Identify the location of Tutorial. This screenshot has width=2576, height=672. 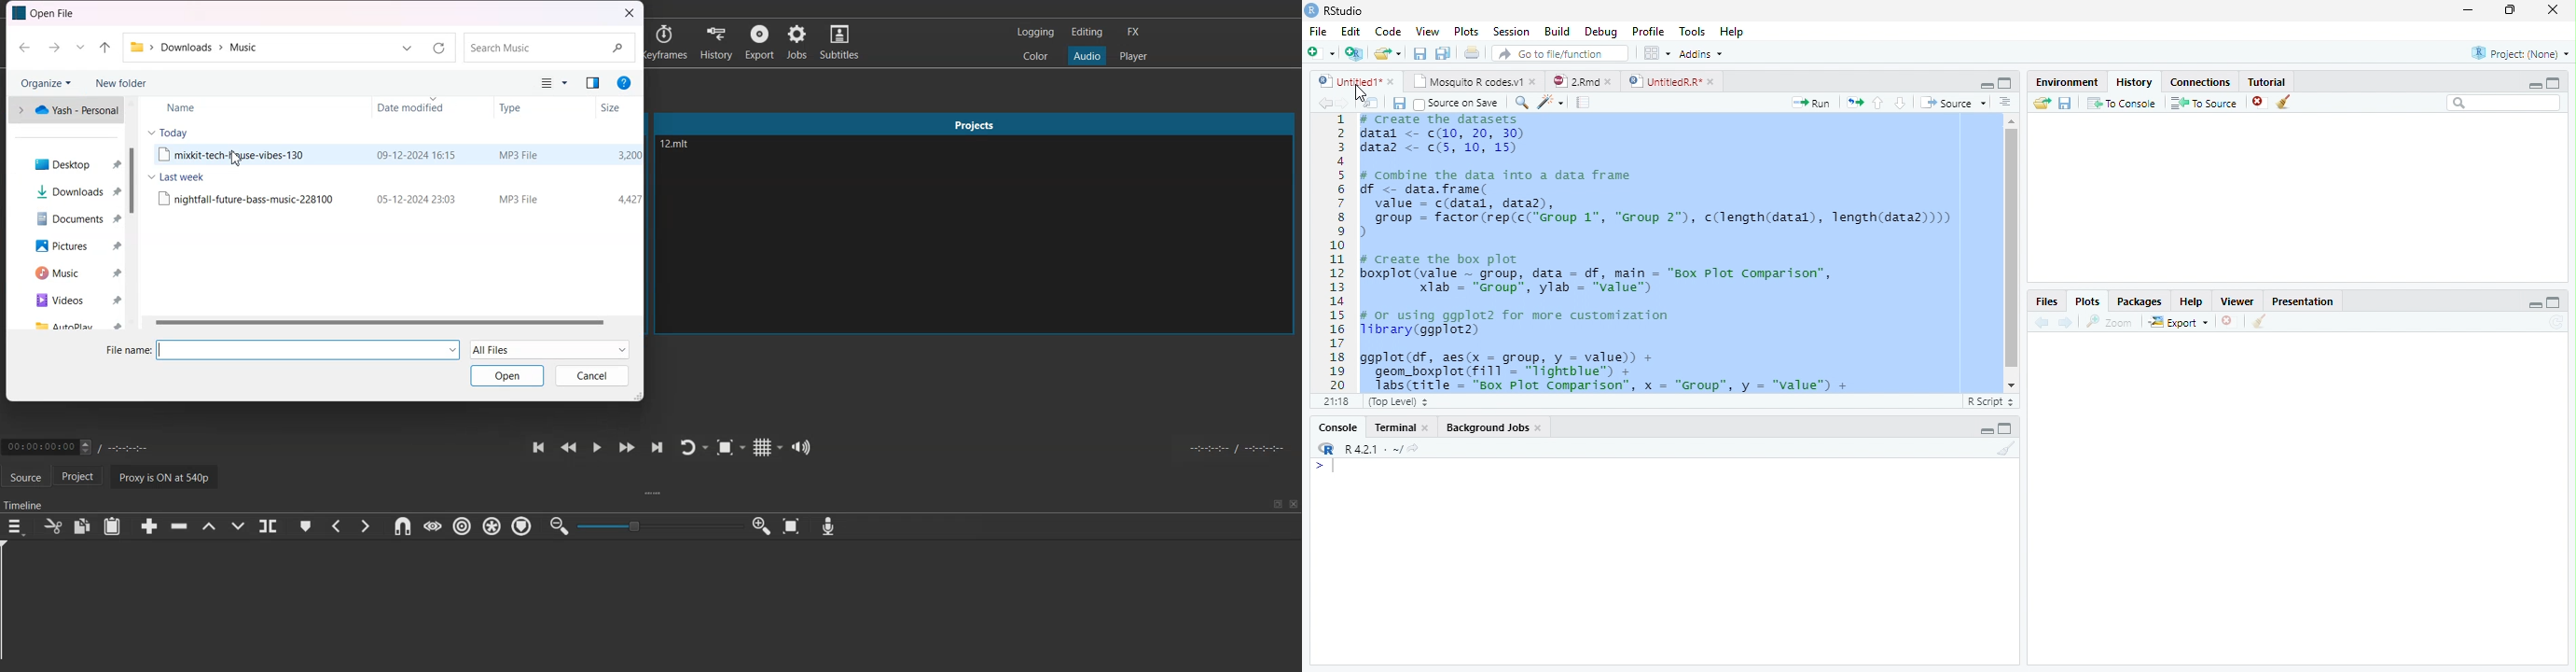
(2267, 82).